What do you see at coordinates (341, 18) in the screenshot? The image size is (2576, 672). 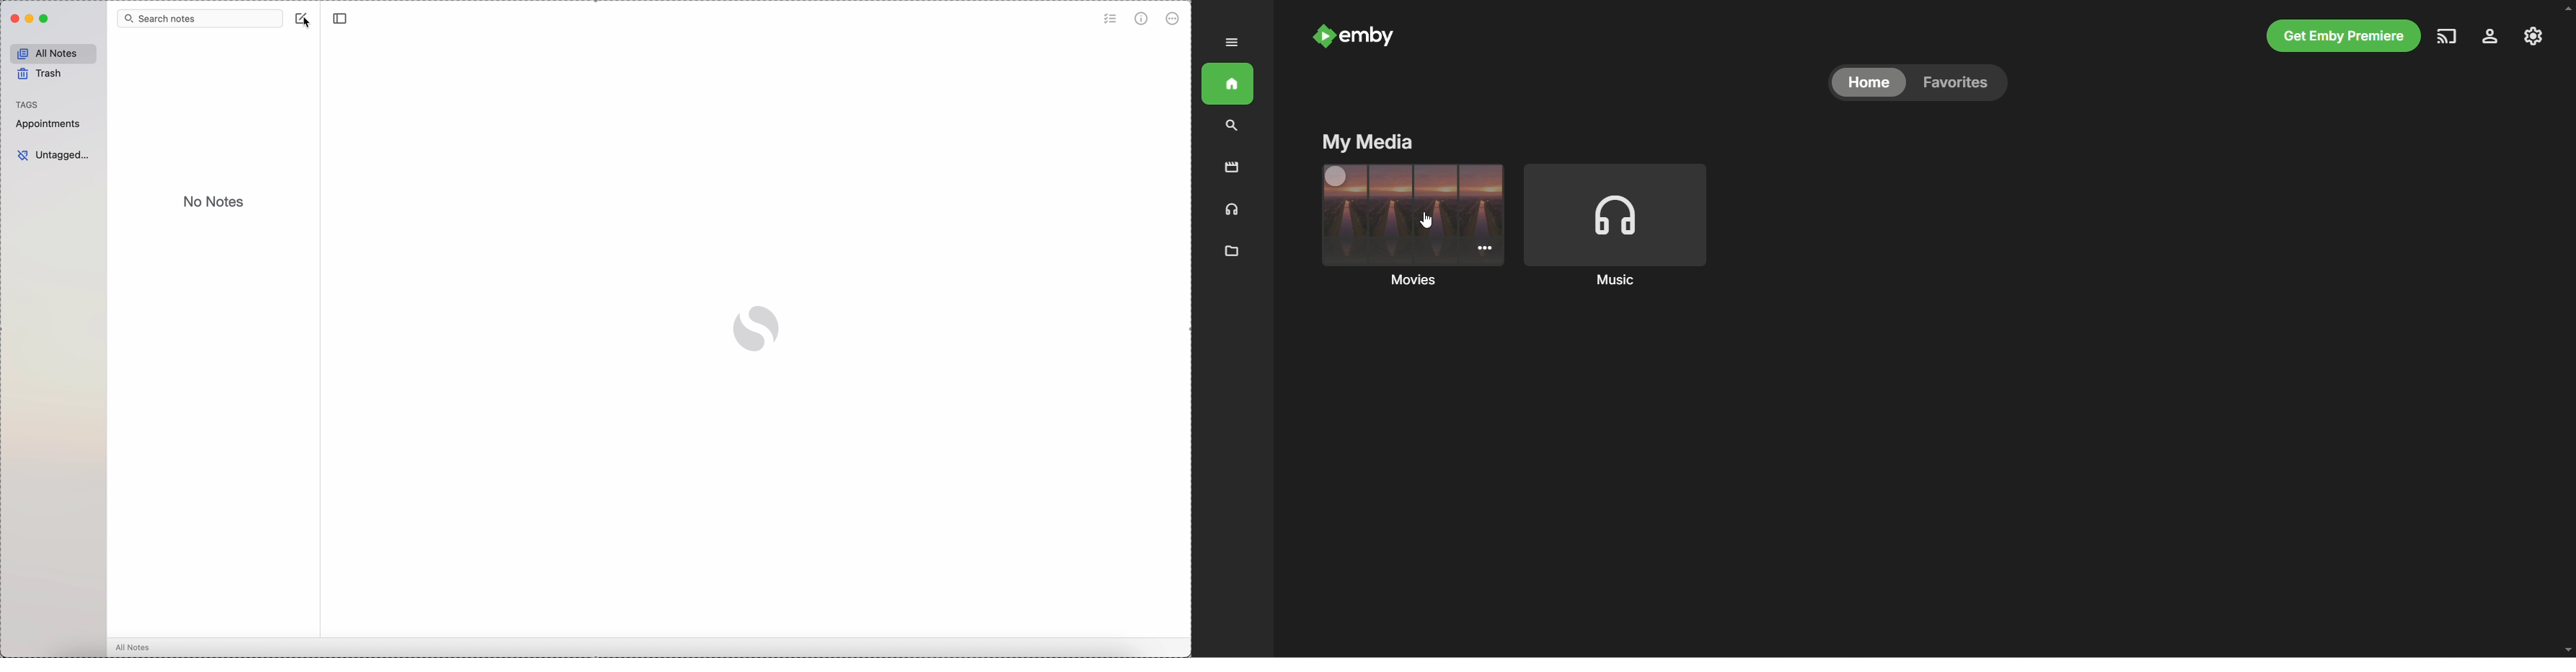 I see `toggle sidebar` at bounding box center [341, 18].